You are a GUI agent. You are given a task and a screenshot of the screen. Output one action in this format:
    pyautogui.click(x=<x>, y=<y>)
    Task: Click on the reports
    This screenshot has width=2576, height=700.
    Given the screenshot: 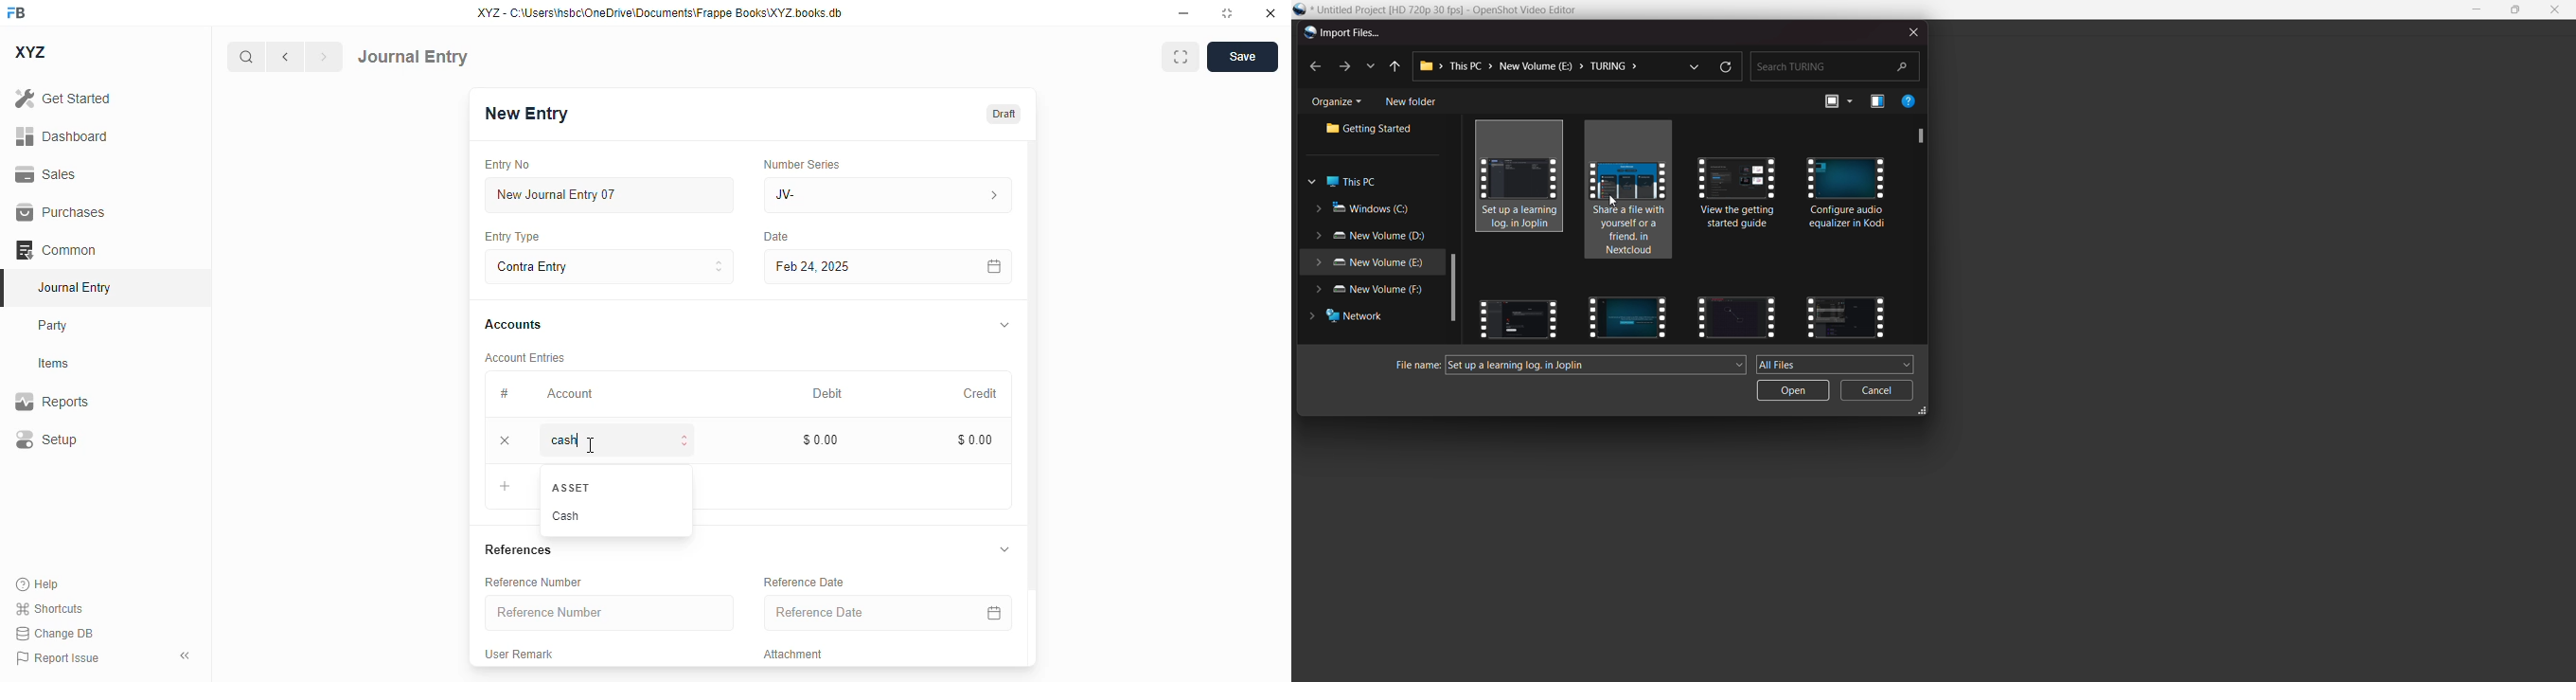 What is the action you would take?
    pyautogui.click(x=52, y=401)
    